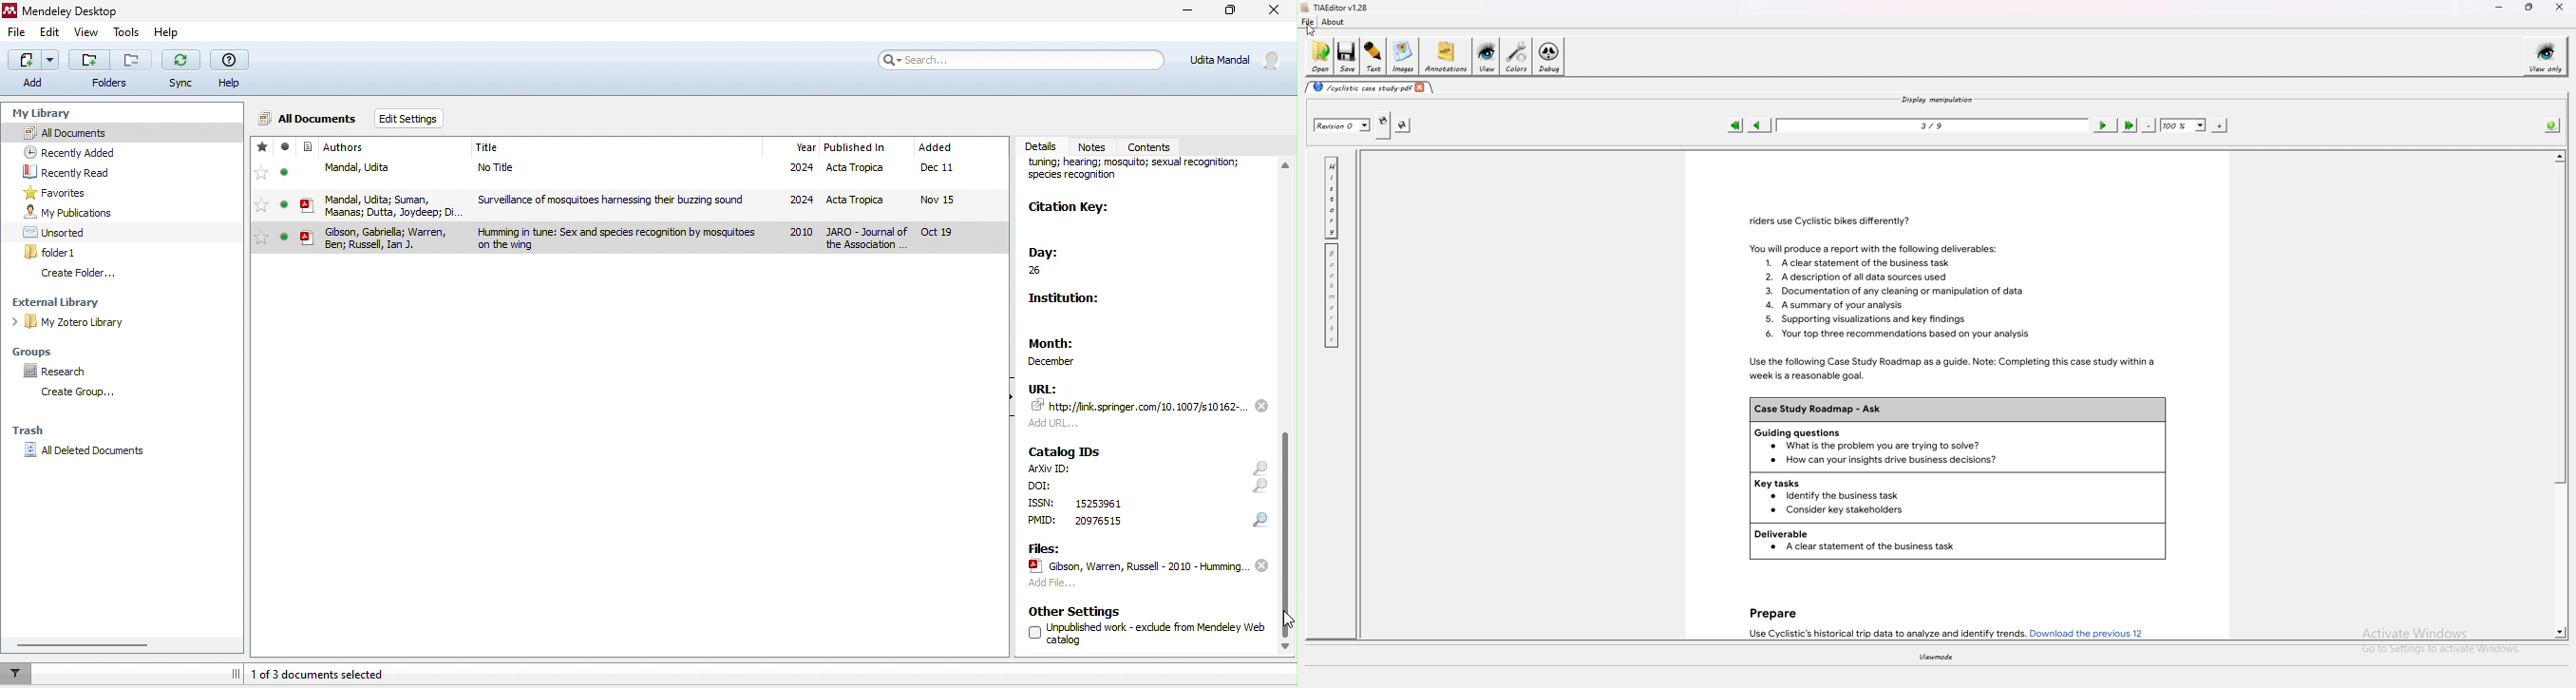 This screenshot has height=700, width=2576. I want to click on institution, so click(1070, 302).